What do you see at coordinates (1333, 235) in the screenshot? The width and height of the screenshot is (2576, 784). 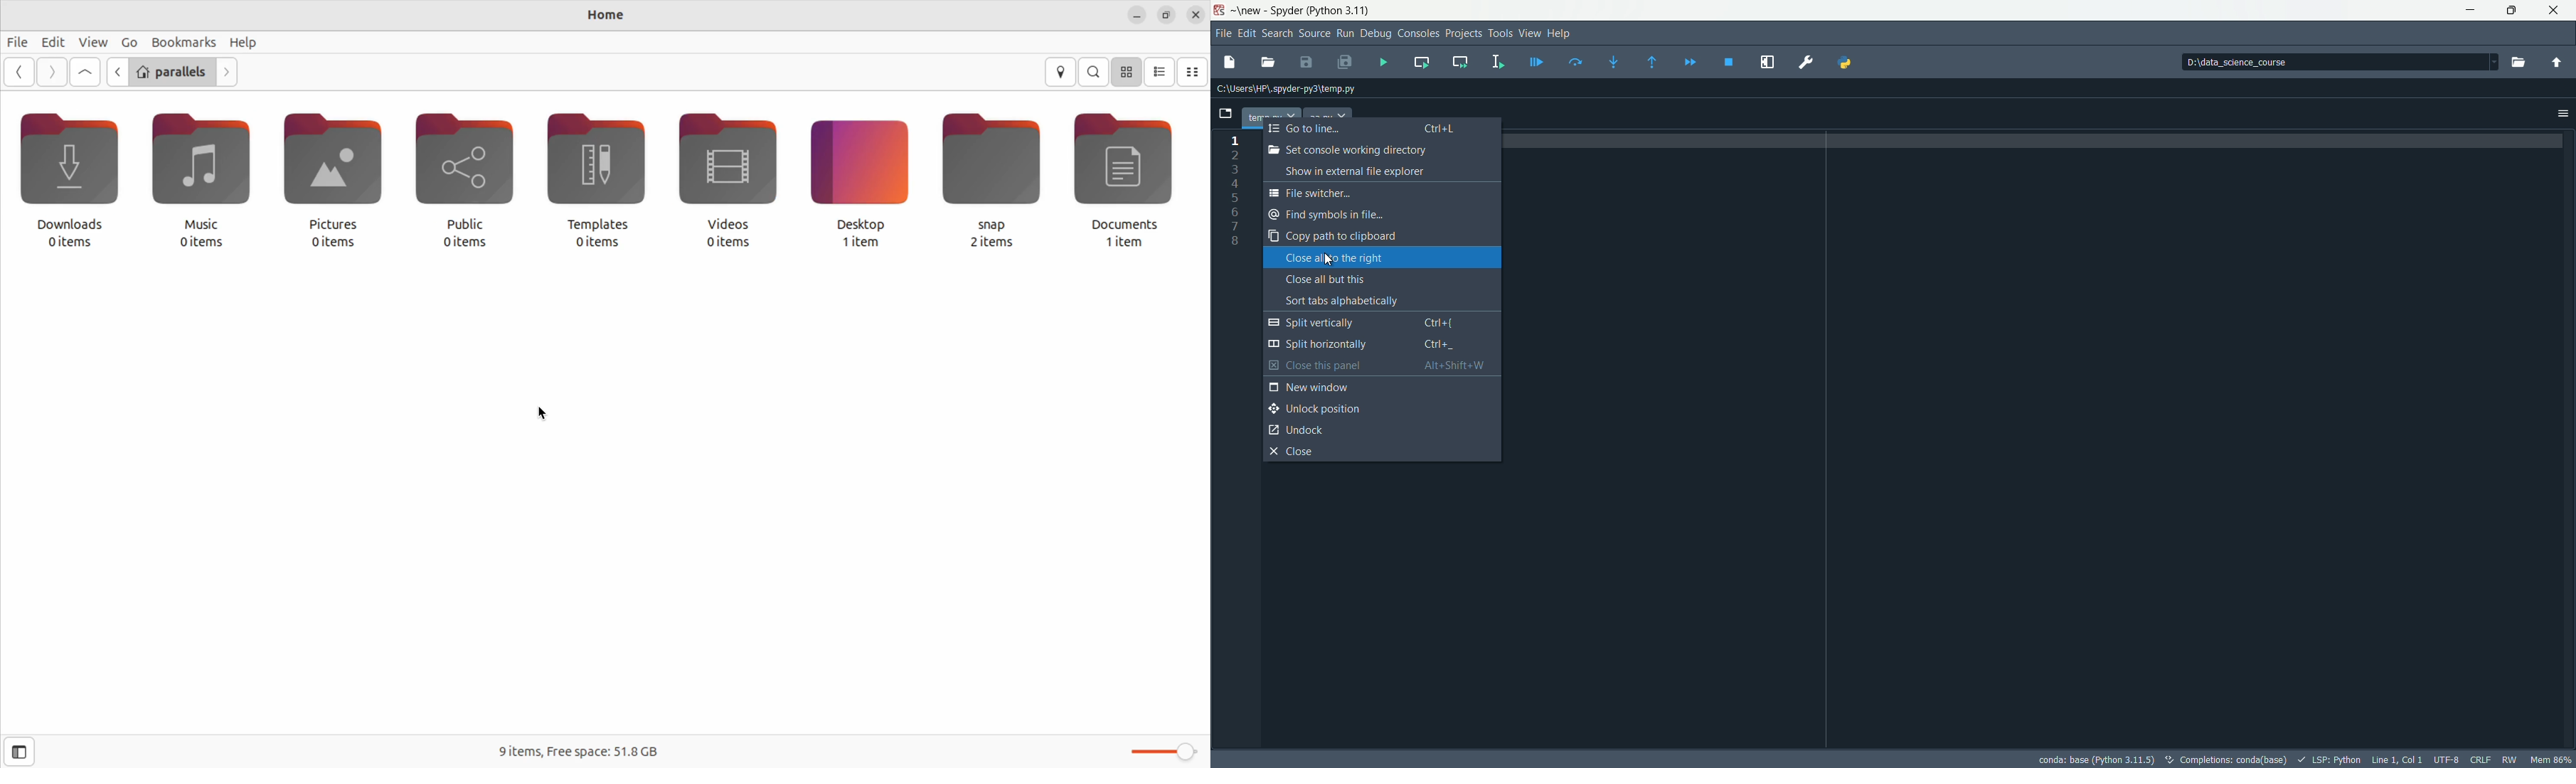 I see `copy to clipboard` at bounding box center [1333, 235].